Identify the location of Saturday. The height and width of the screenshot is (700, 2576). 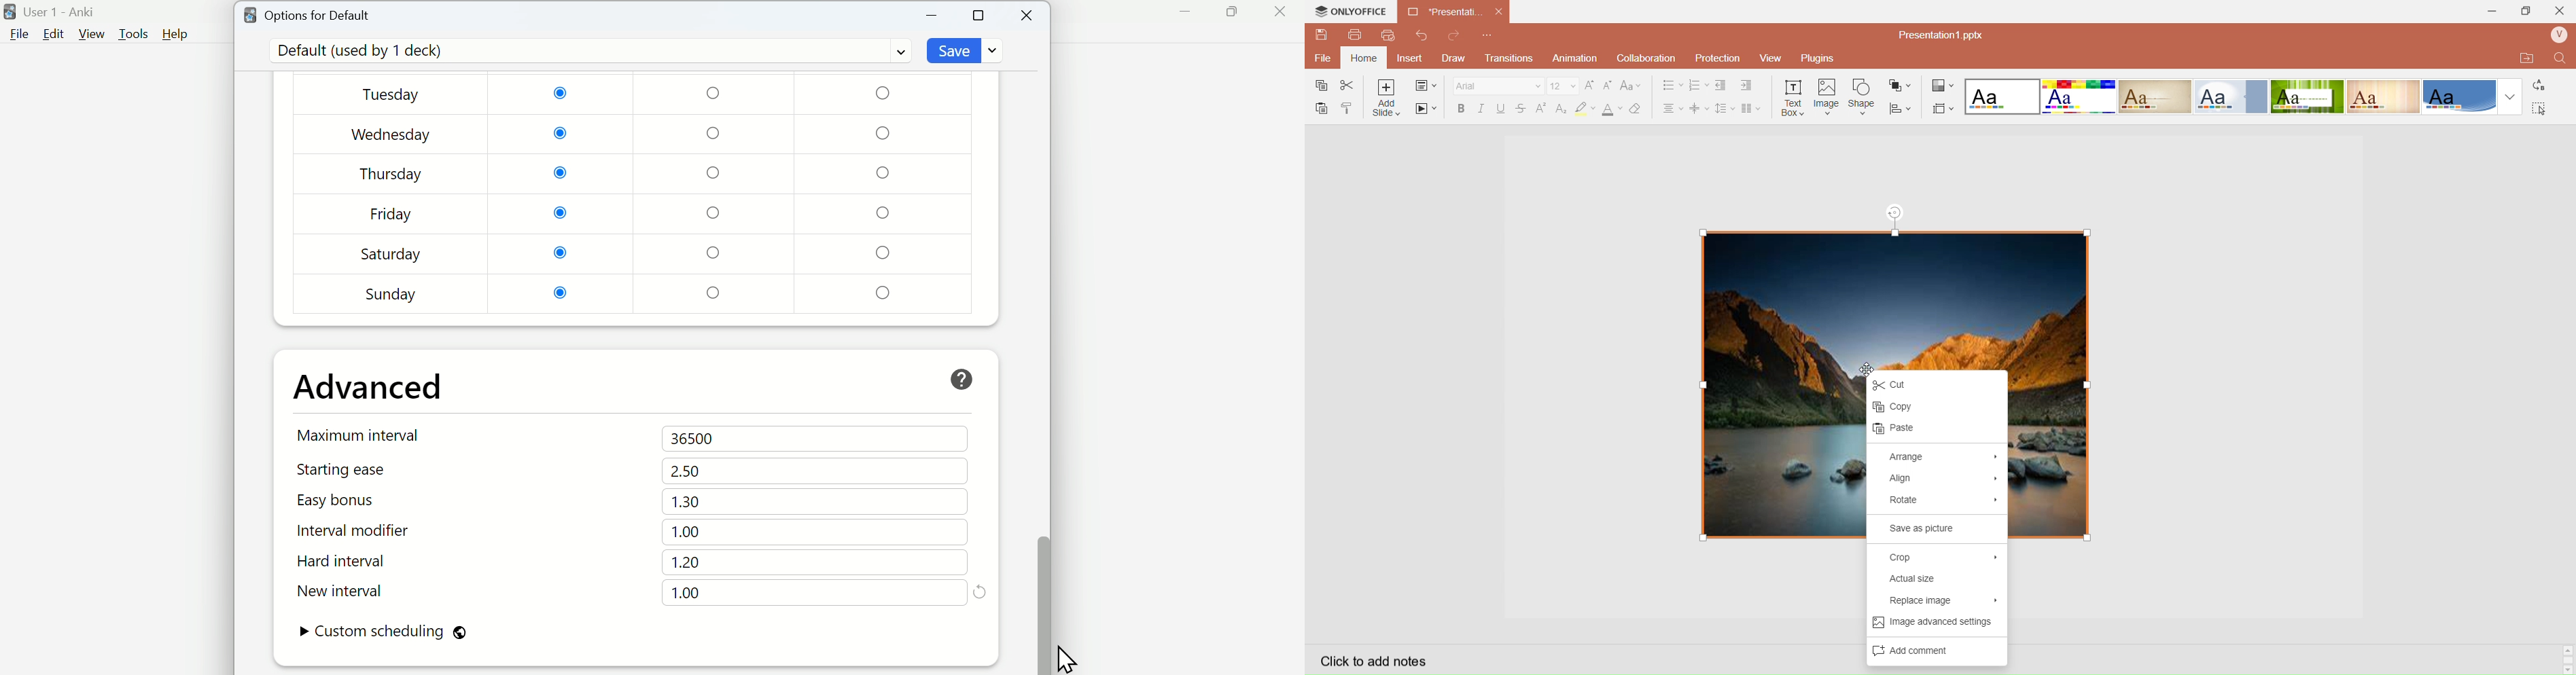
(391, 254).